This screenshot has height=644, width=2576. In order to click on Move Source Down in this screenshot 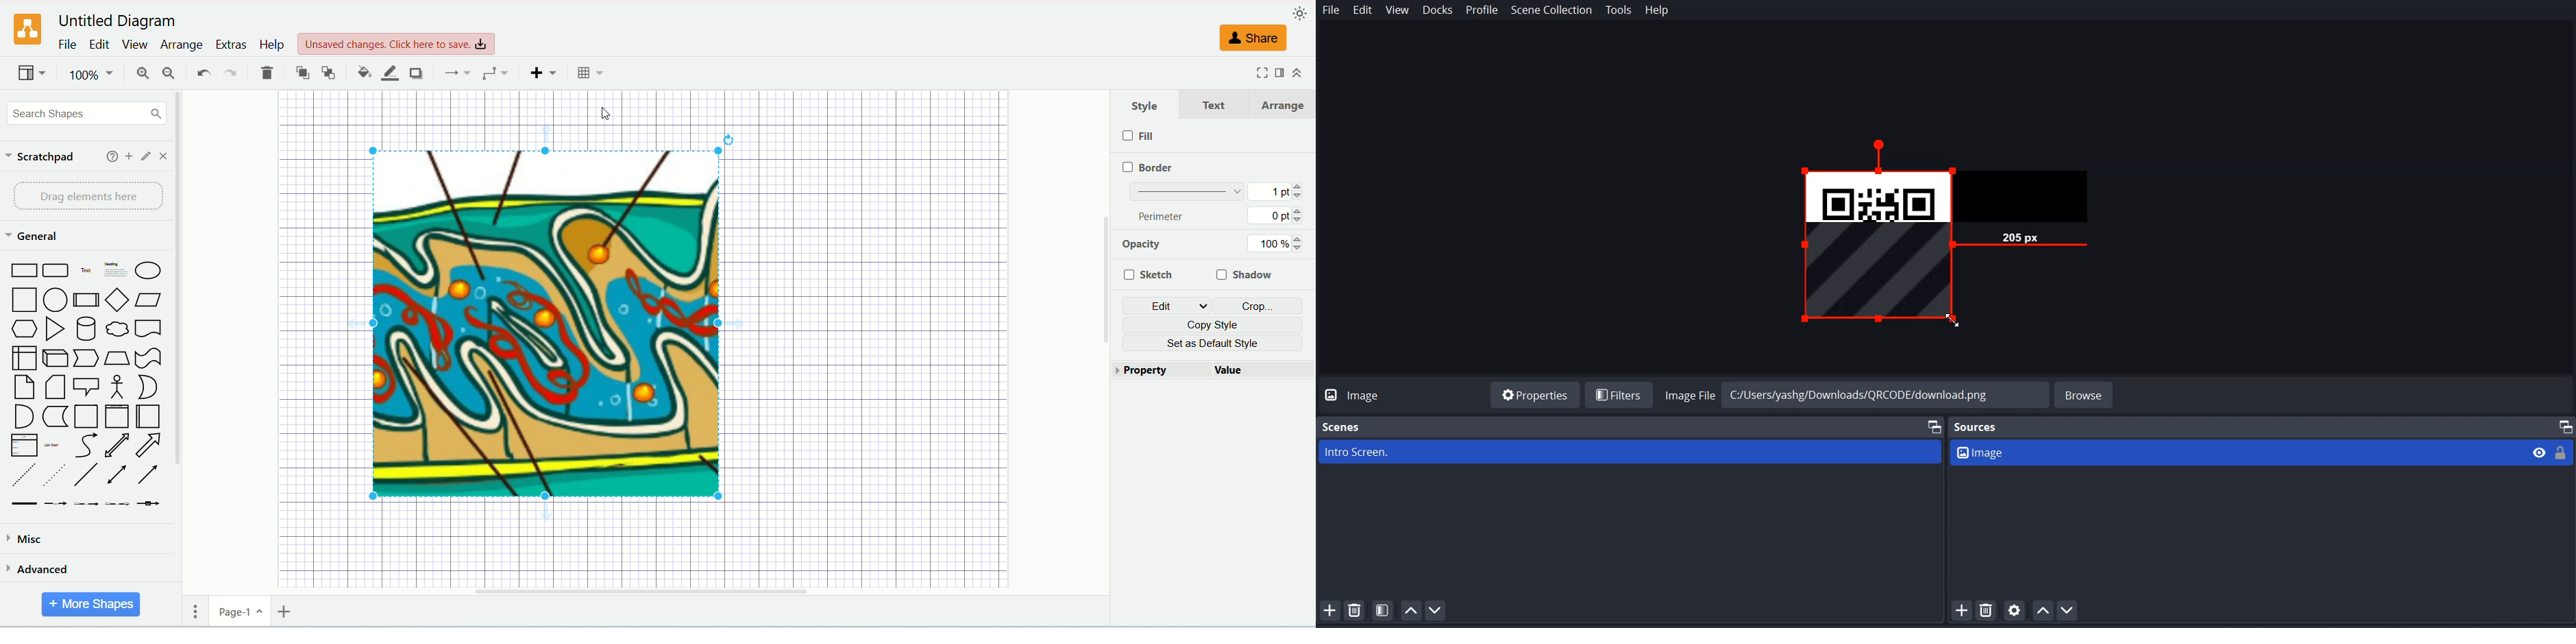, I will do `click(2068, 610)`.